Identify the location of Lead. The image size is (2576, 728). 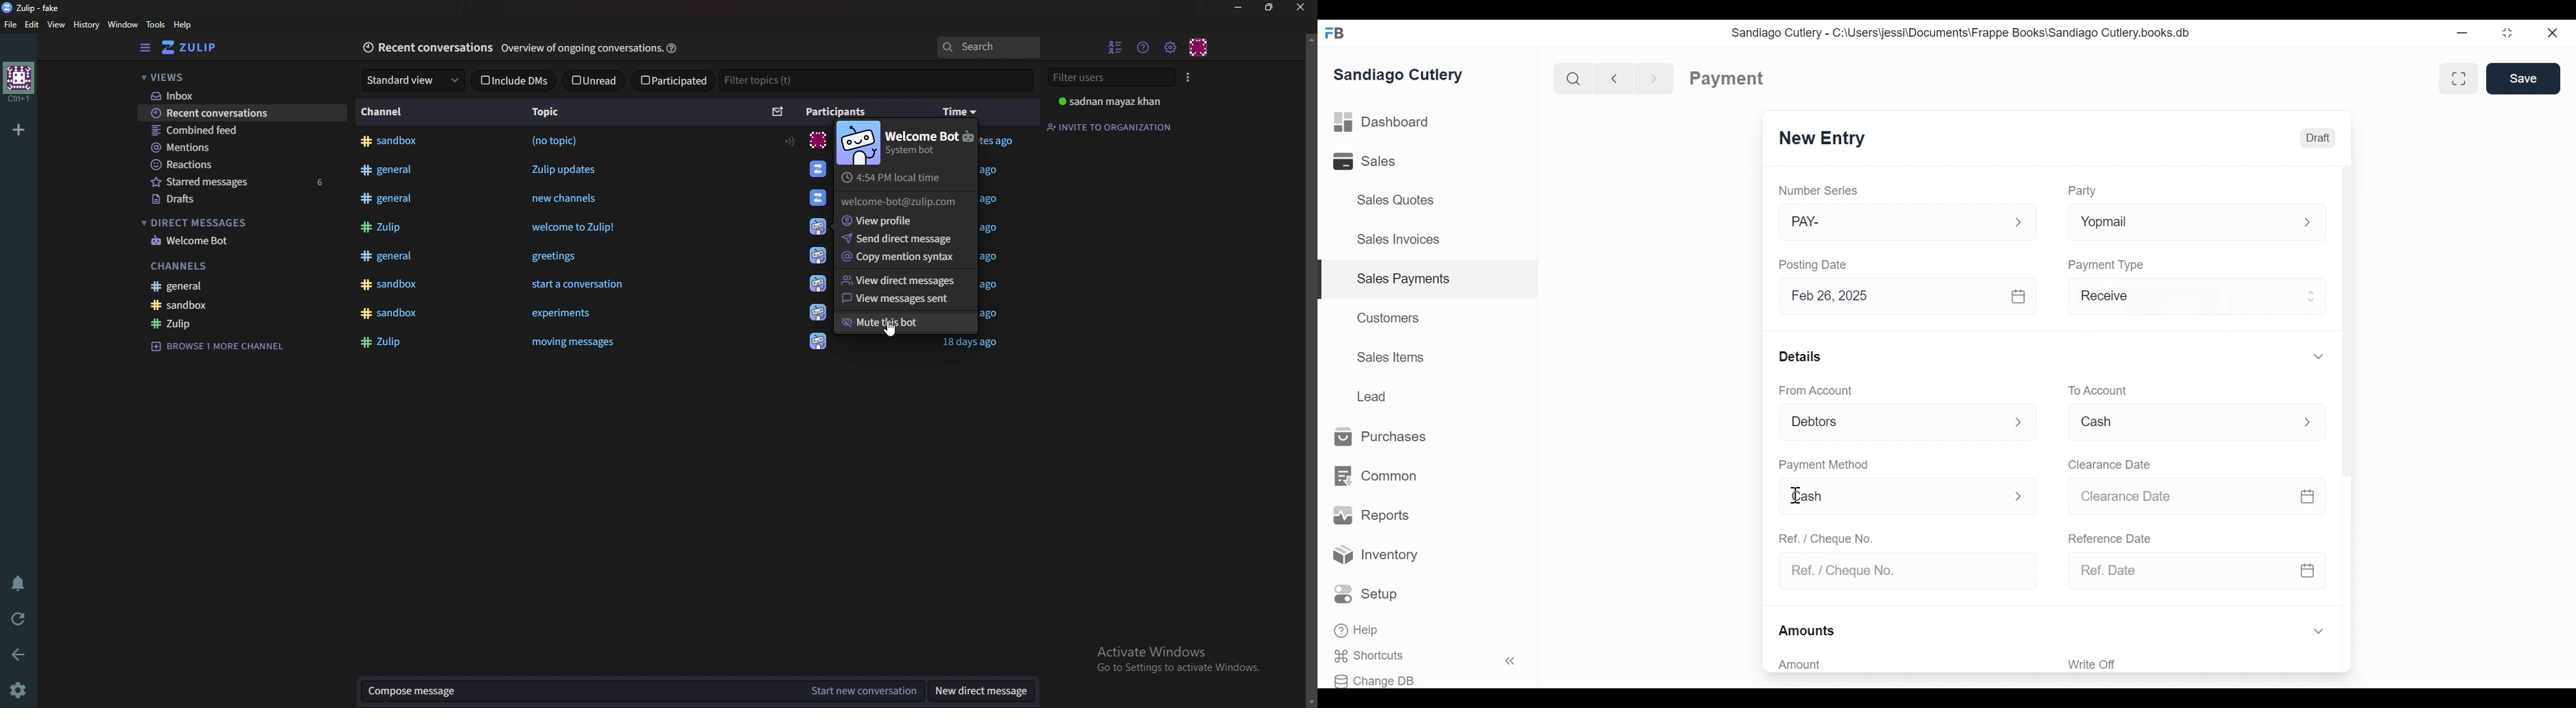
(1374, 395).